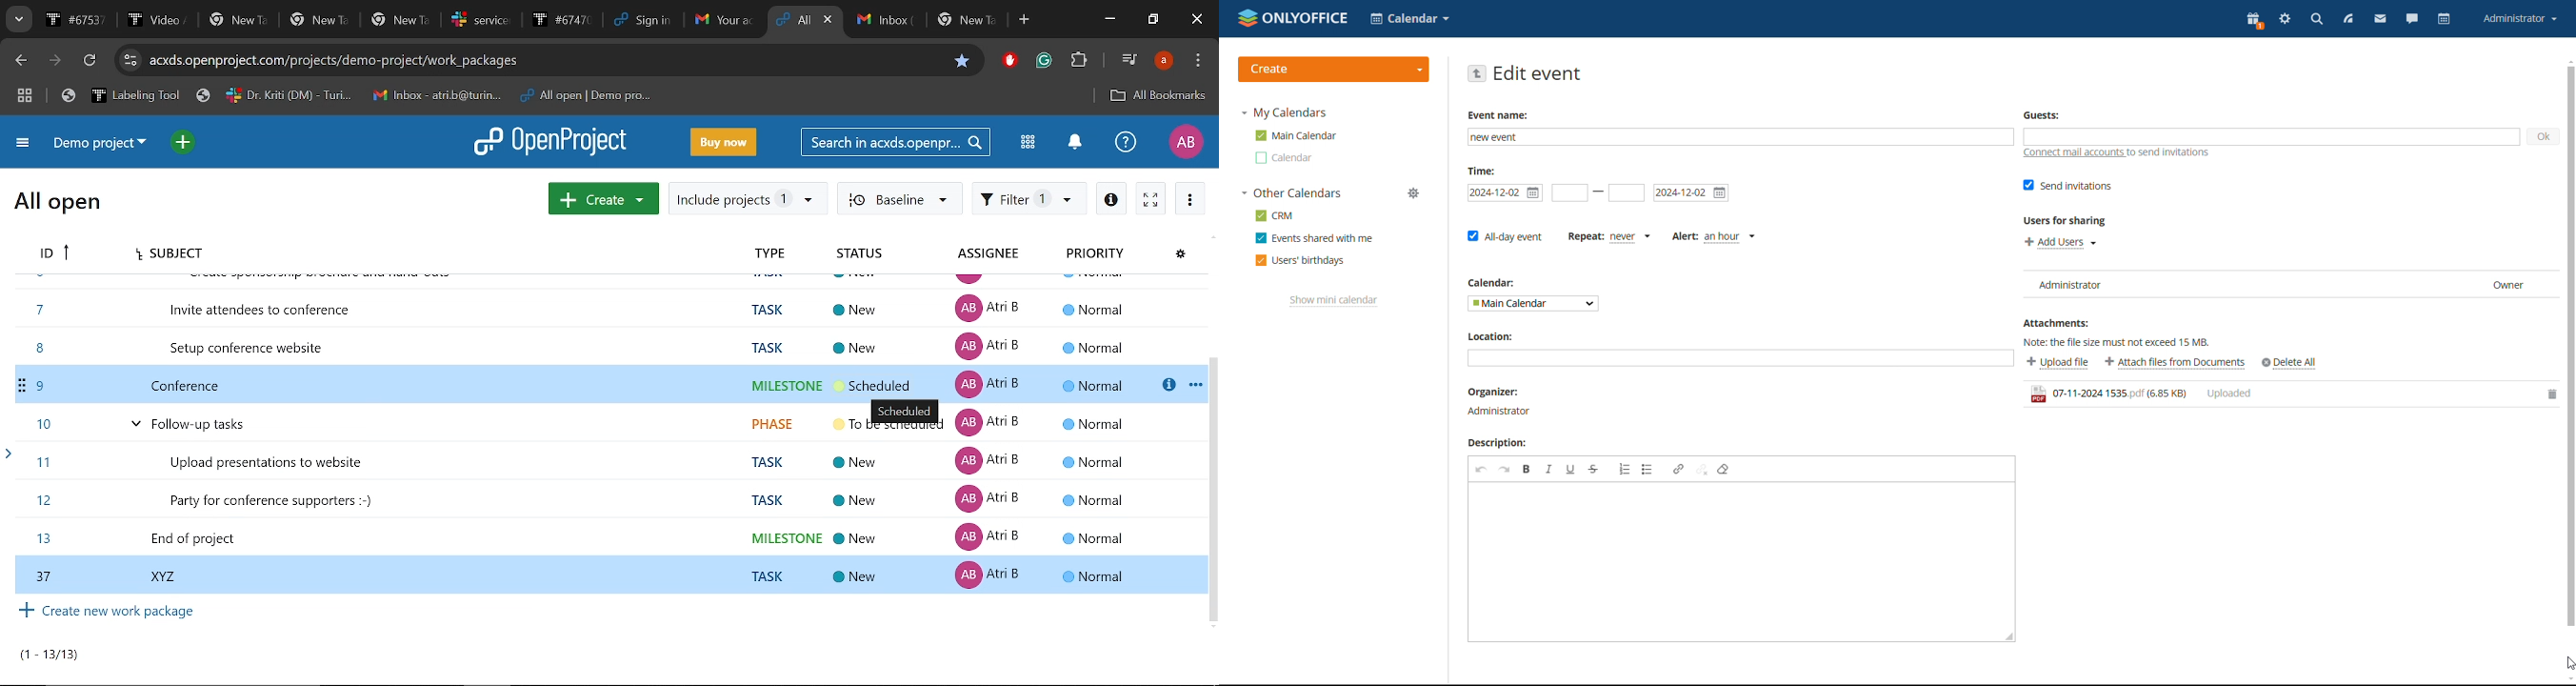 This screenshot has height=700, width=2576. What do you see at coordinates (608, 432) in the screenshot?
I see `Tasks` at bounding box center [608, 432].